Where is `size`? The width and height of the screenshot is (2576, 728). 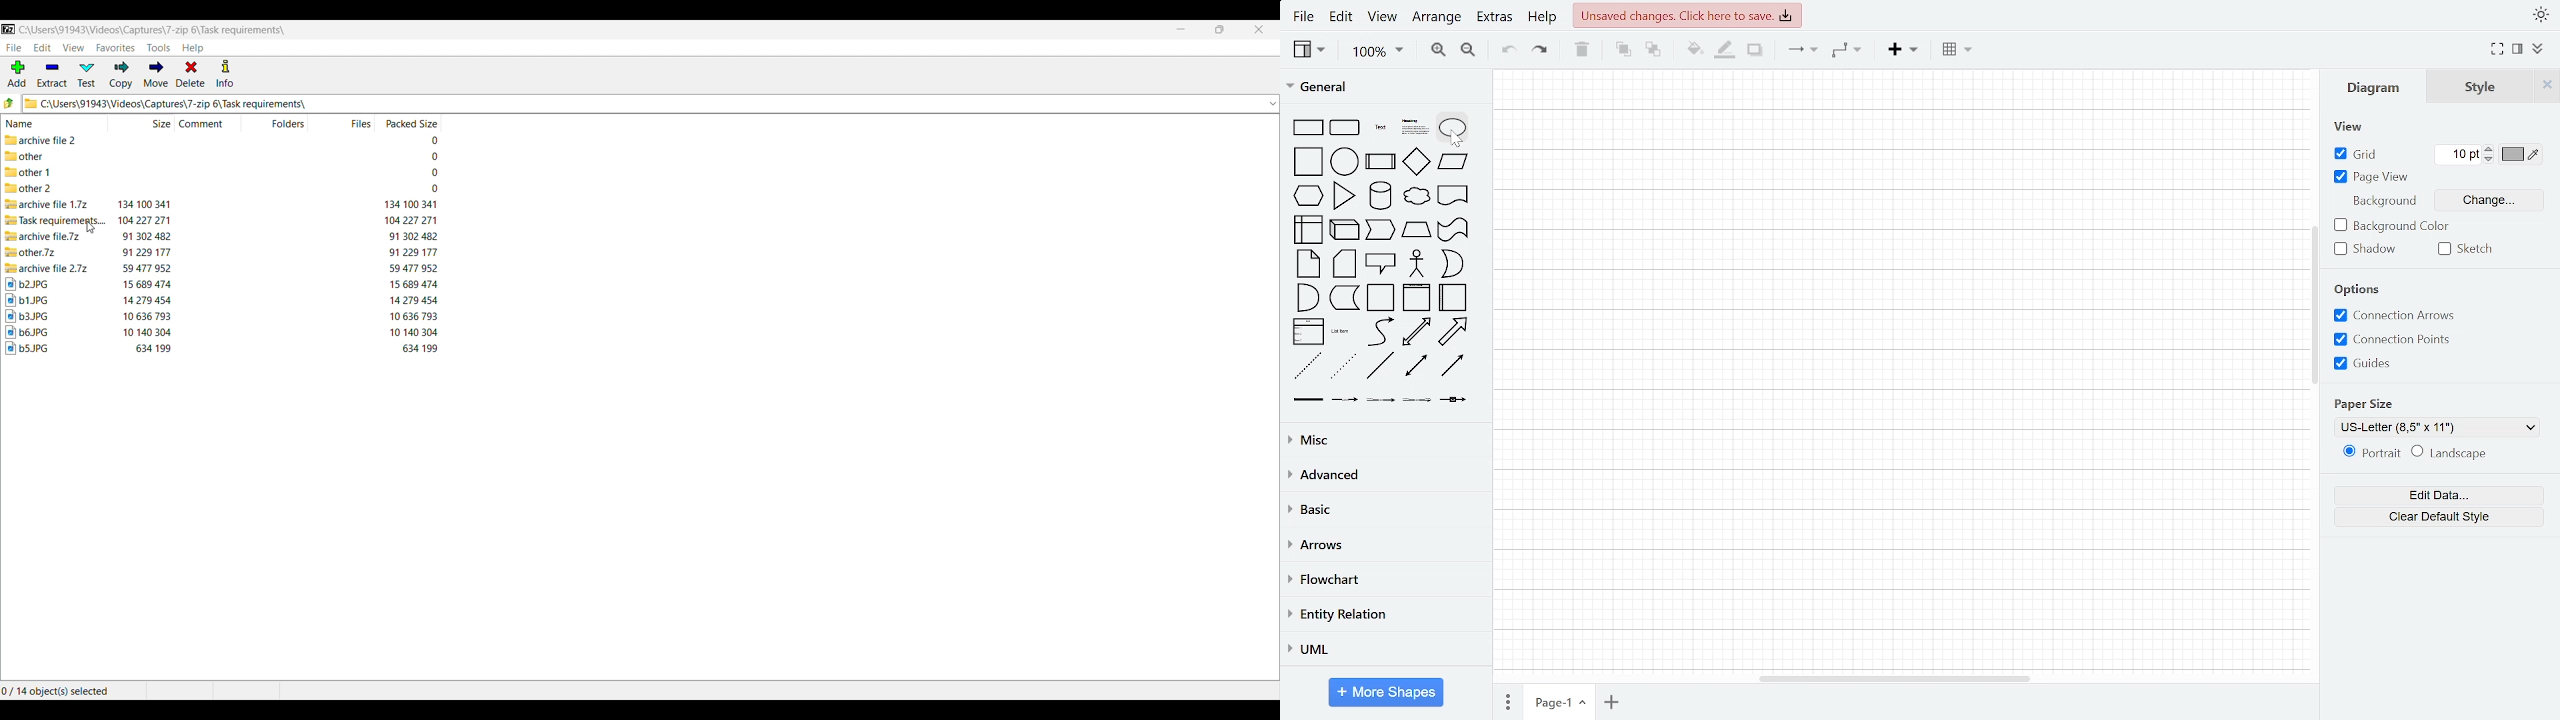
size is located at coordinates (145, 348).